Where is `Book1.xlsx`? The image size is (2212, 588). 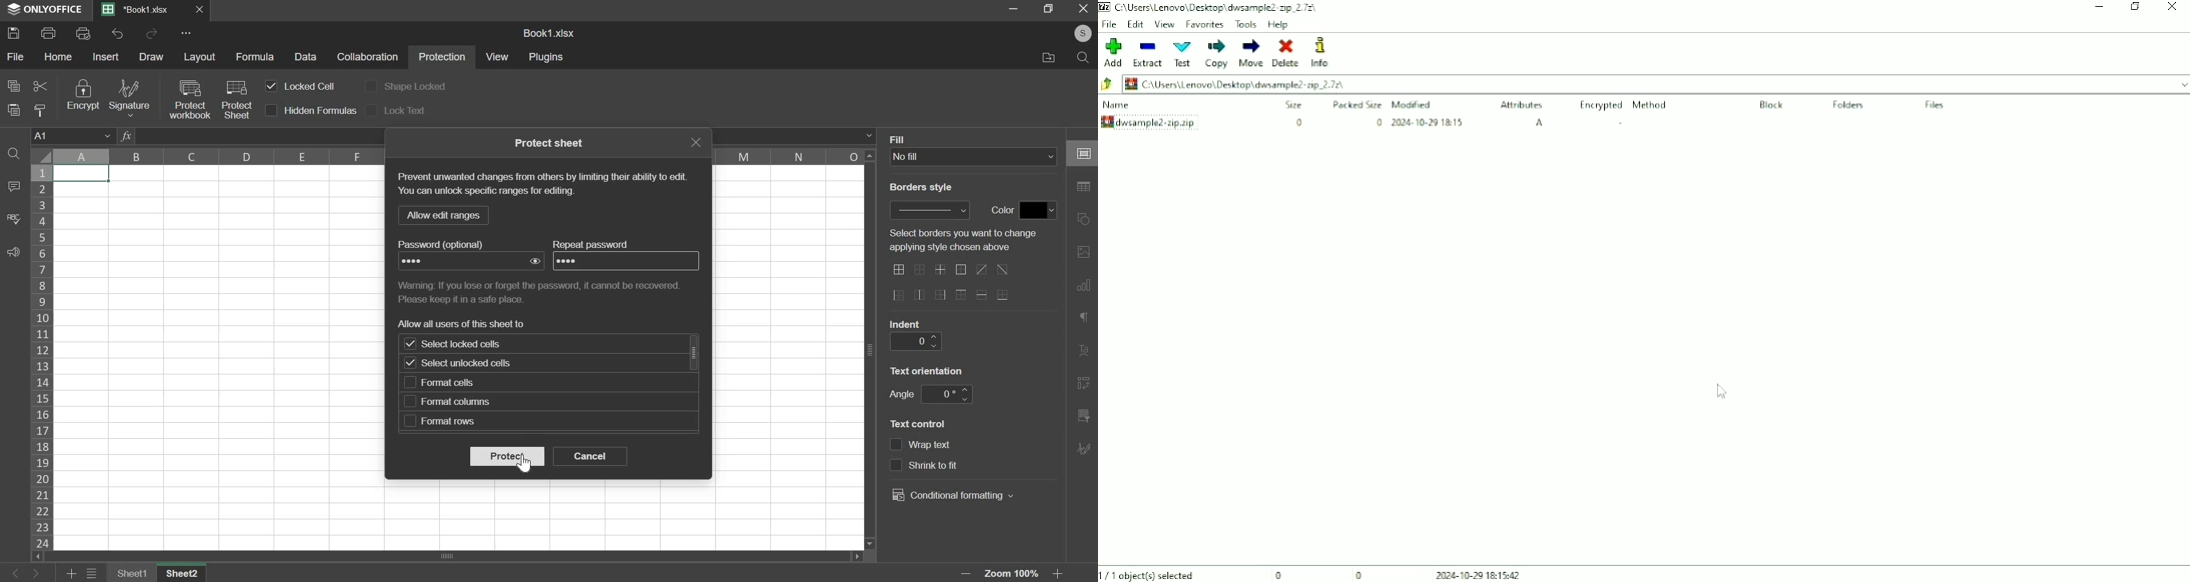
Book1.xlsx is located at coordinates (551, 34).